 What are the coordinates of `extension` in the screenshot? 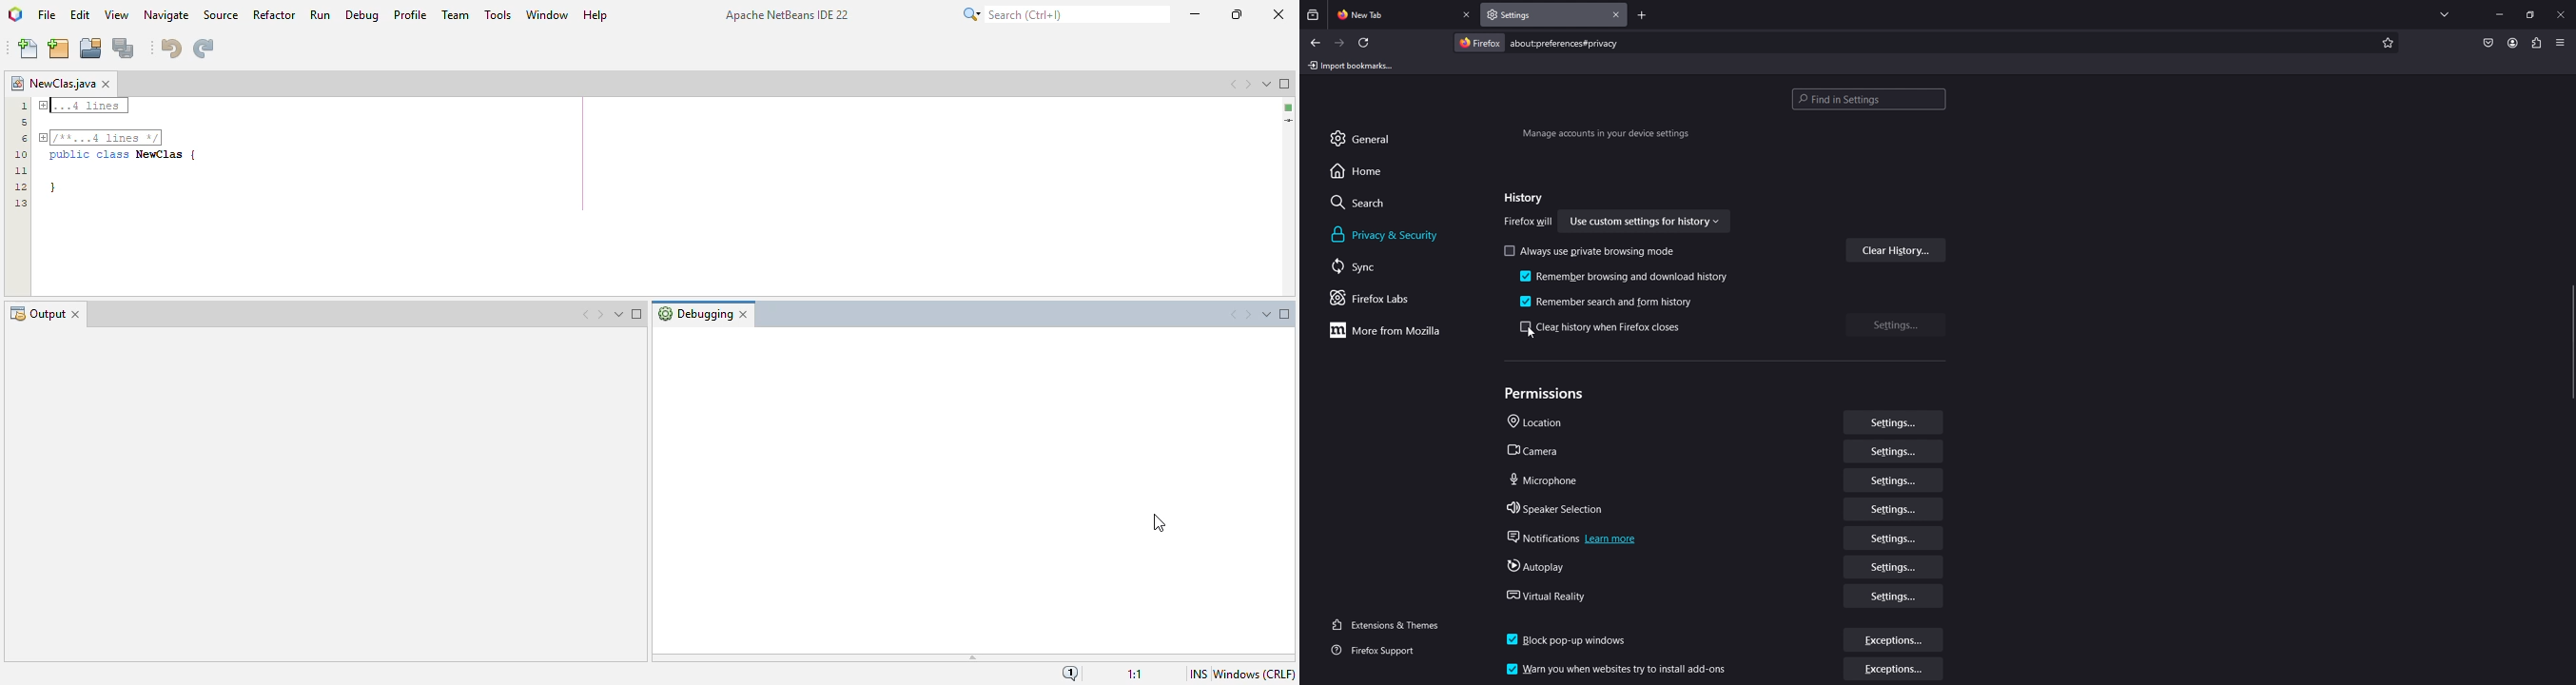 It's located at (2538, 43).